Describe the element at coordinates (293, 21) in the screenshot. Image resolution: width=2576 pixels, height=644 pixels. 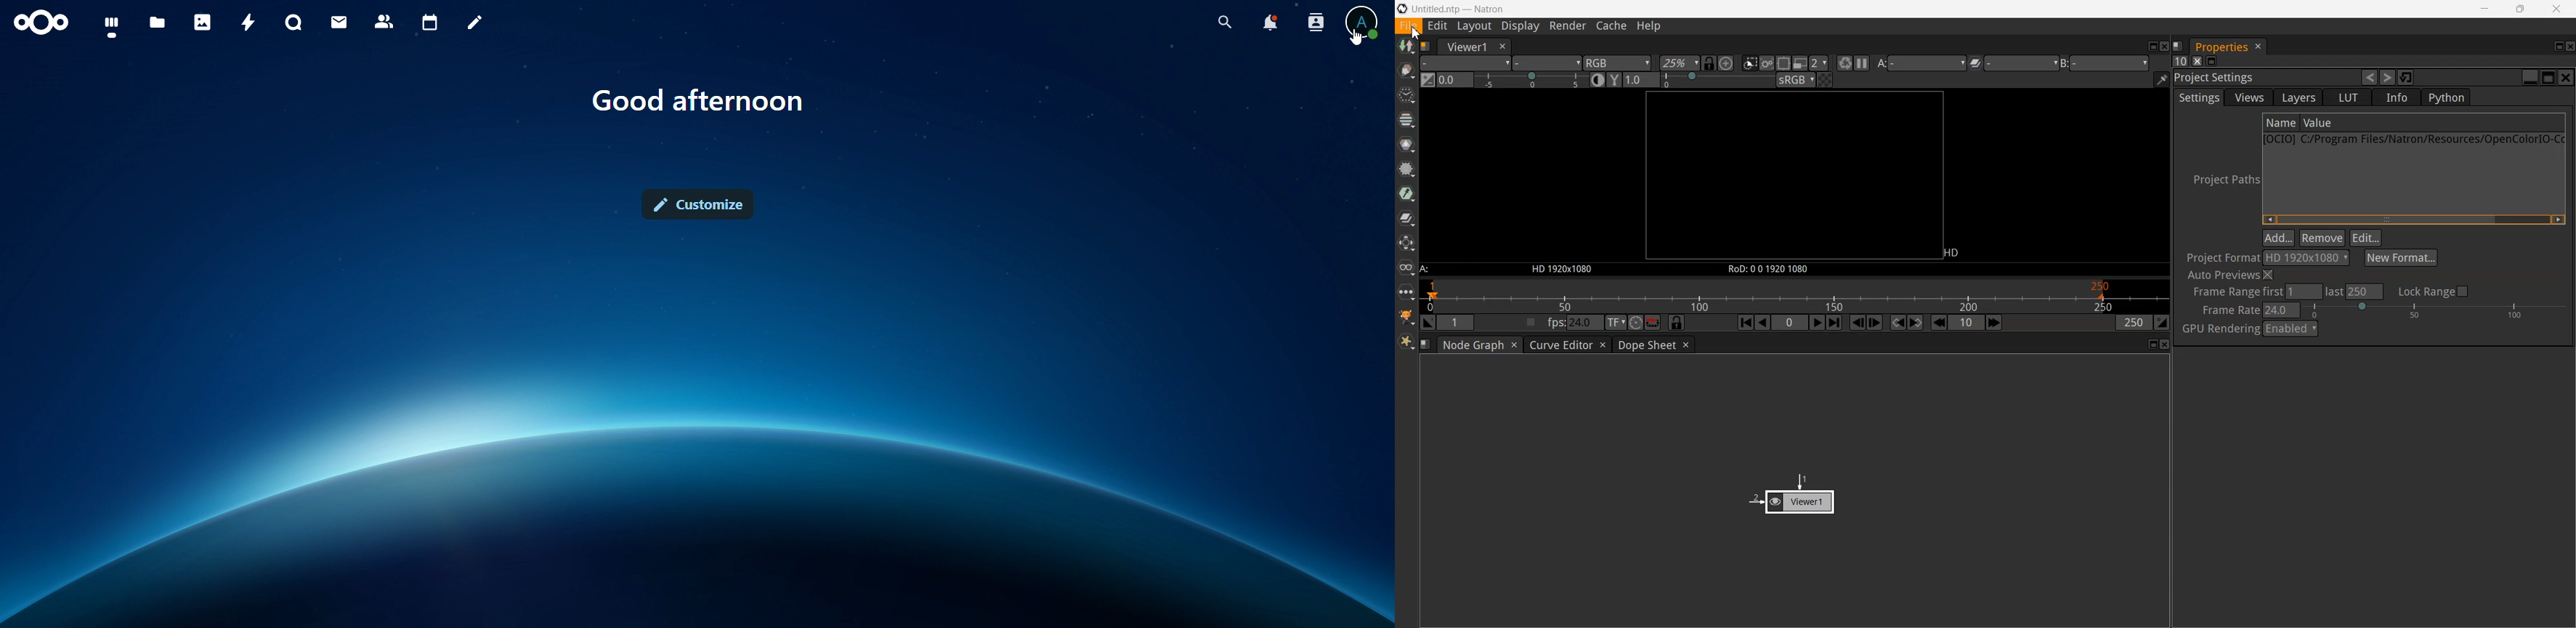
I see `talk` at that location.